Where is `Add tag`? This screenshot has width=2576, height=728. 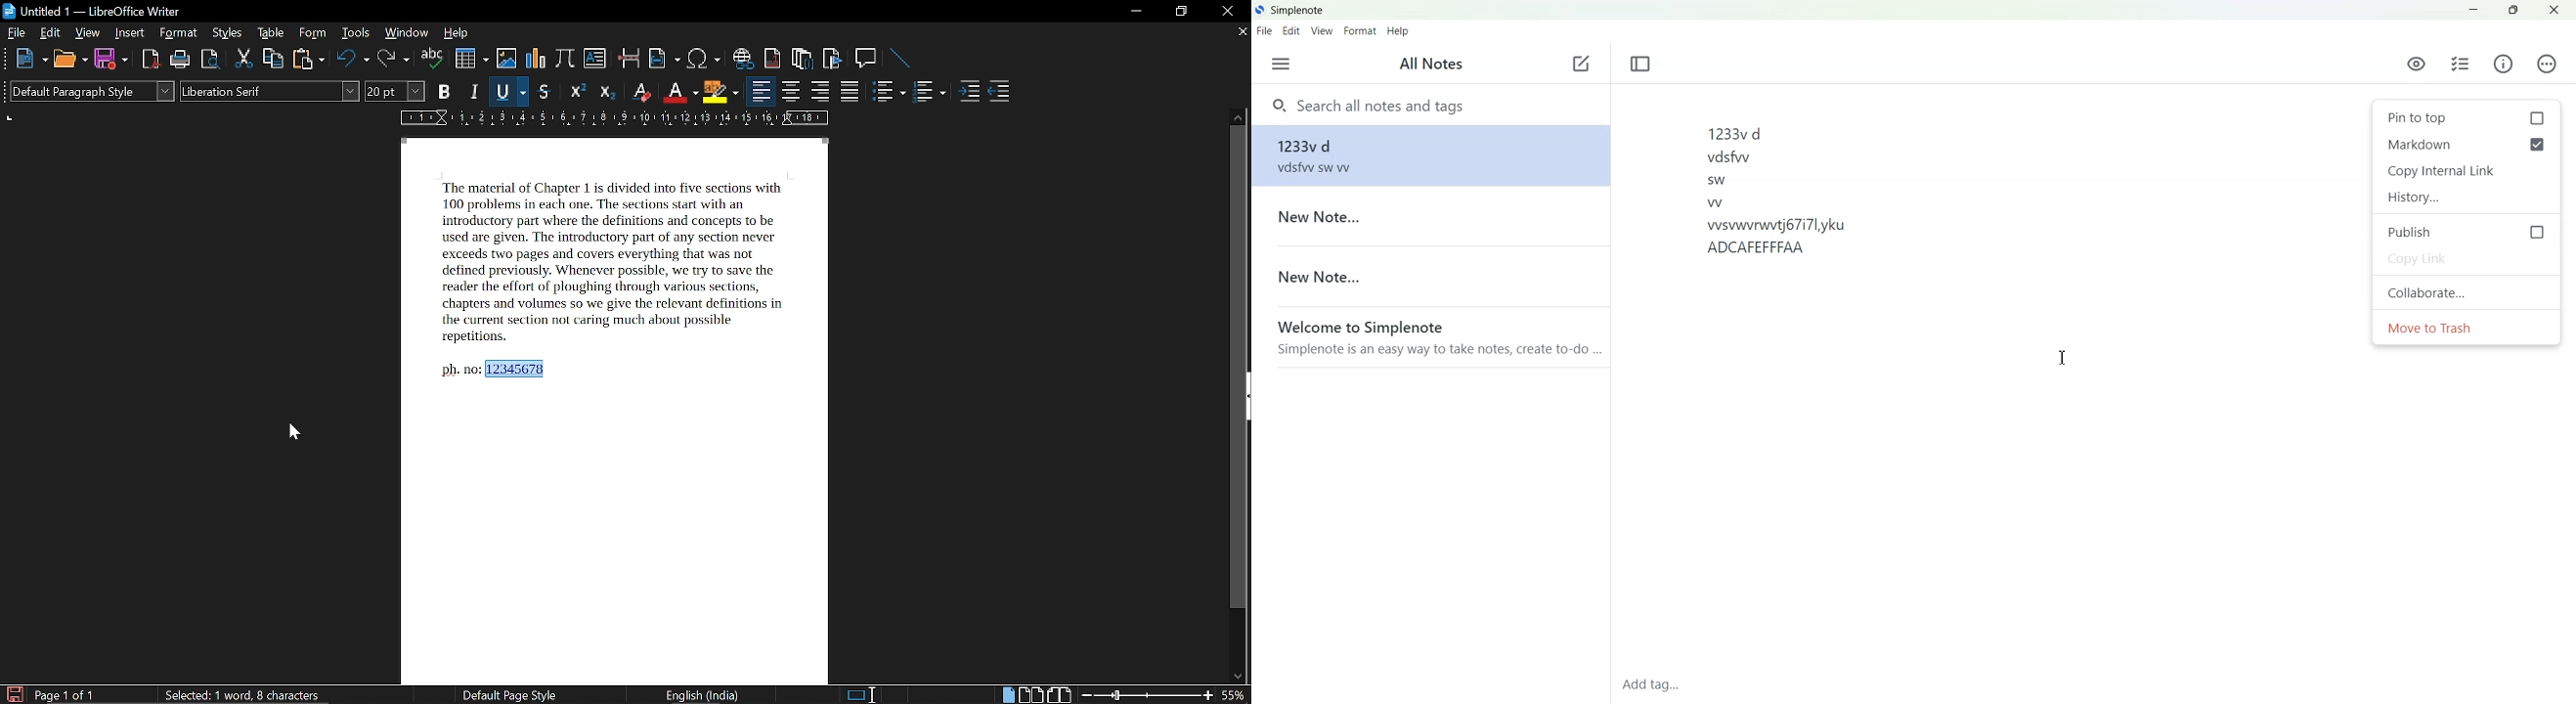
Add tag is located at coordinates (1656, 688).